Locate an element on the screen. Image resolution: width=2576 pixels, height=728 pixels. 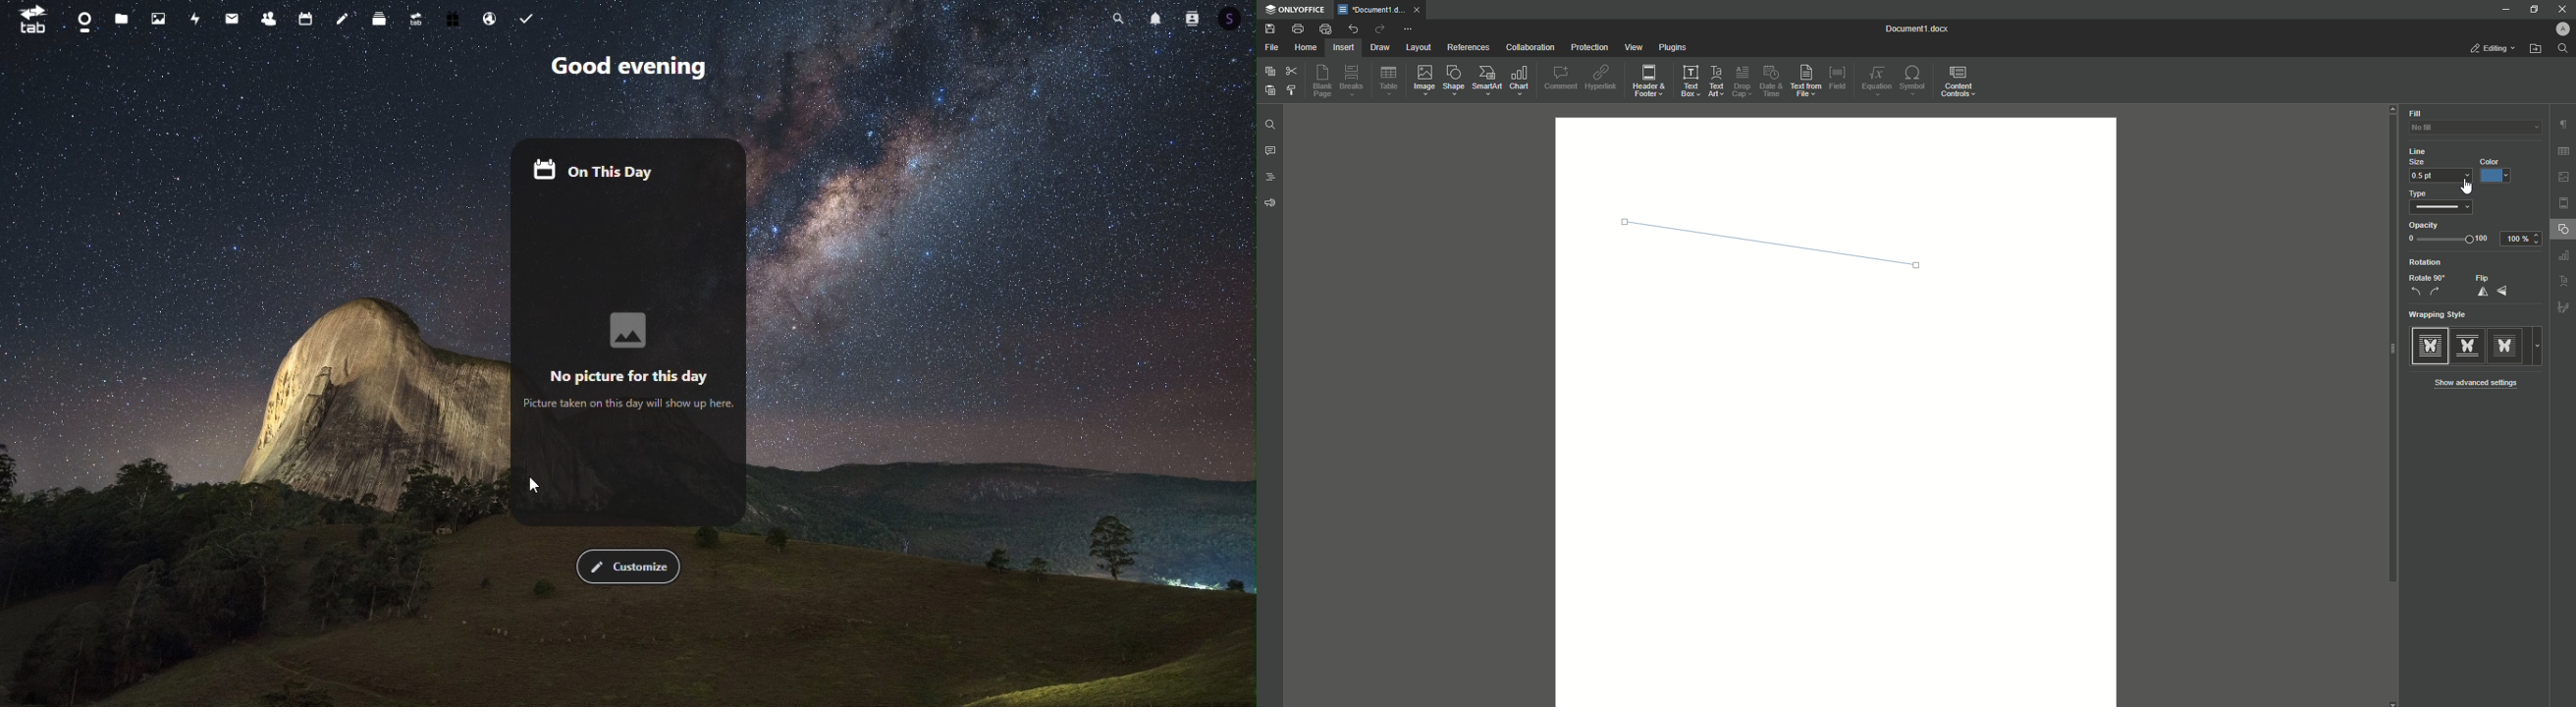
 is located at coordinates (2395, 462).